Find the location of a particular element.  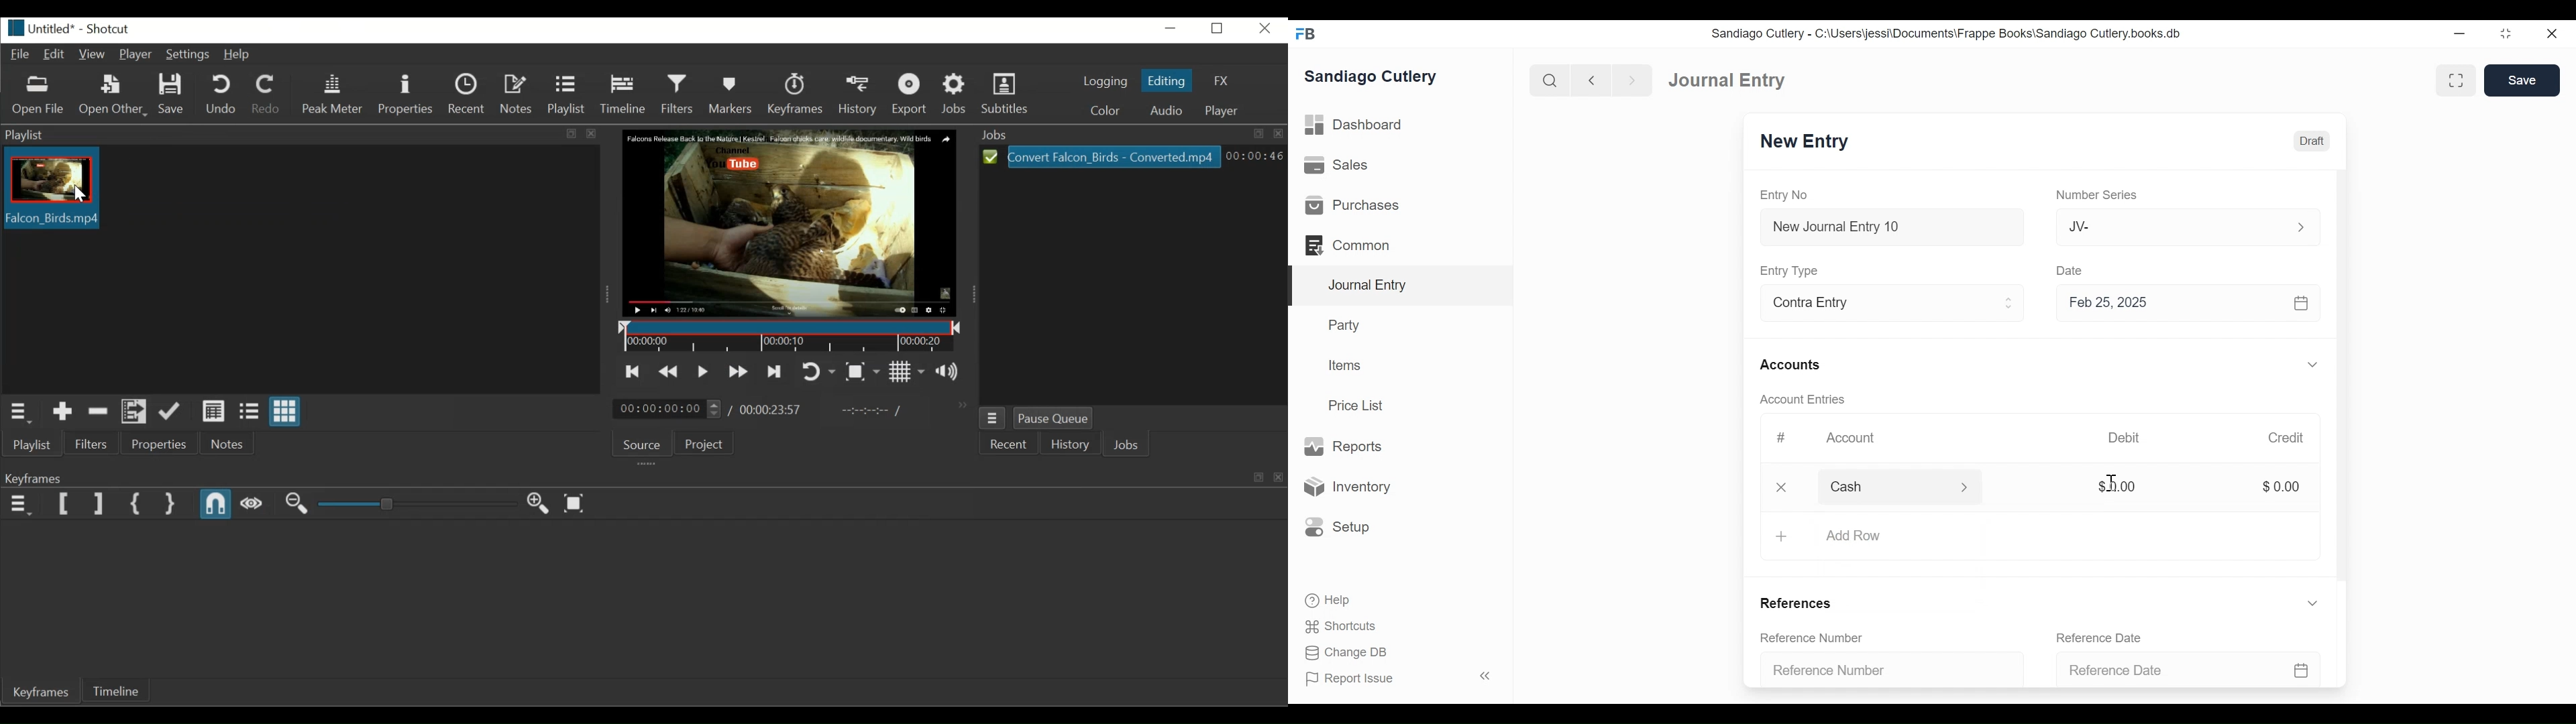

minimize is located at coordinates (1169, 29).